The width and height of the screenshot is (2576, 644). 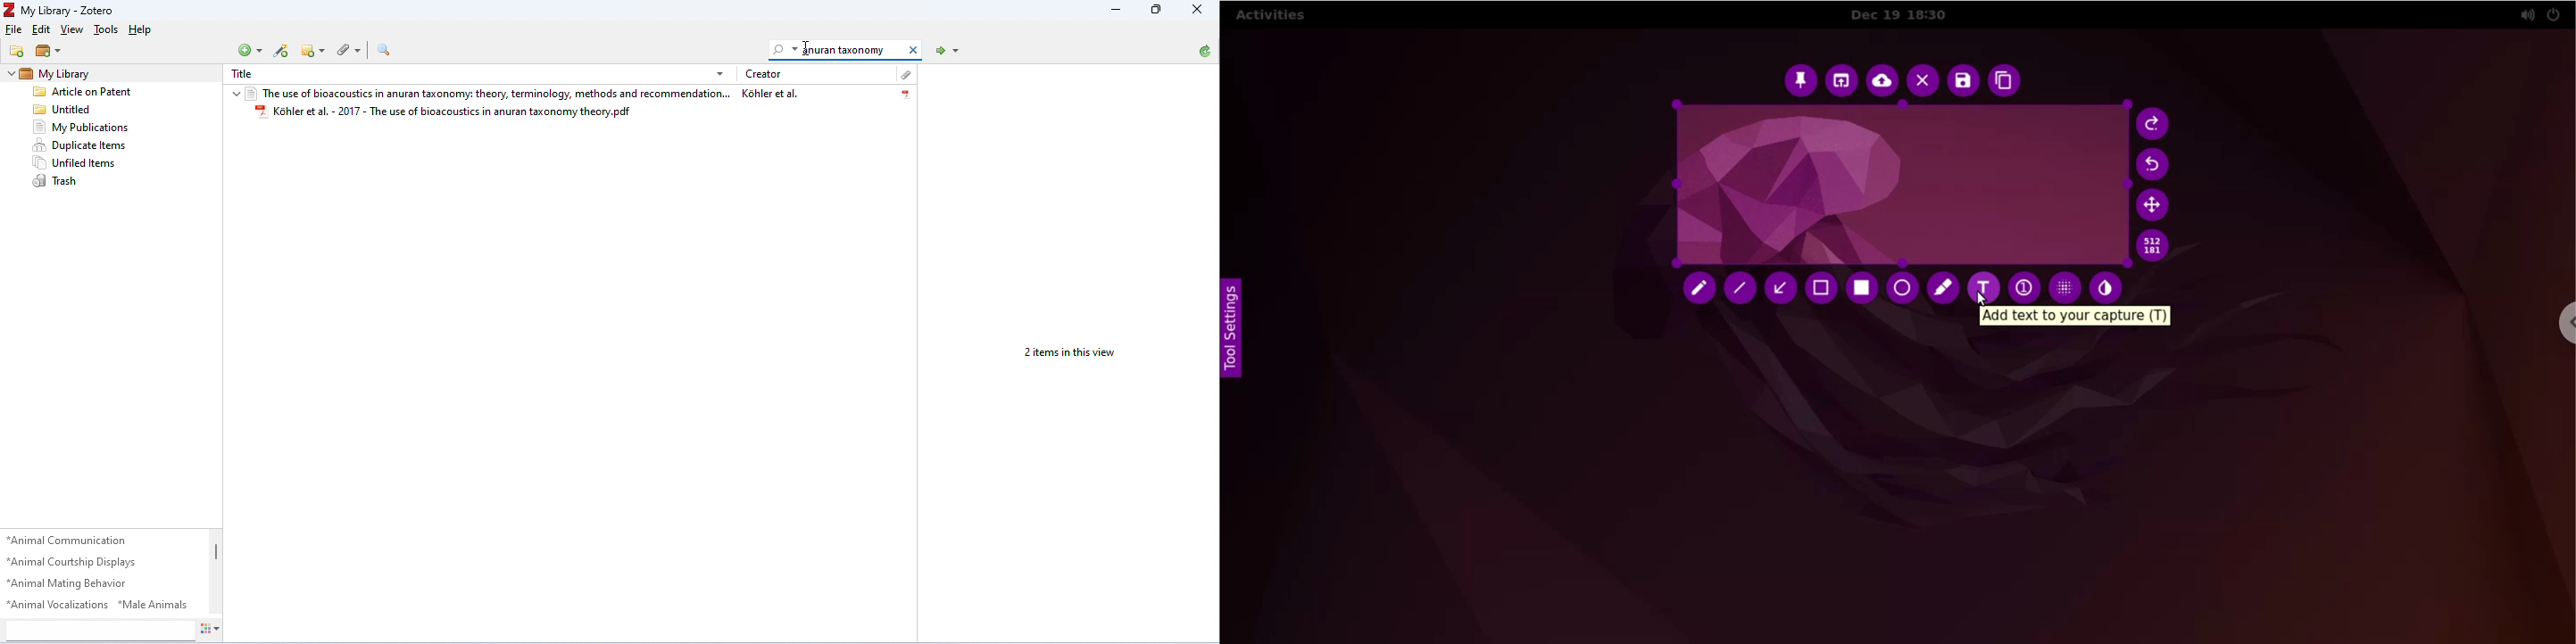 What do you see at coordinates (1071, 353) in the screenshot?
I see `2 items in this view` at bounding box center [1071, 353].